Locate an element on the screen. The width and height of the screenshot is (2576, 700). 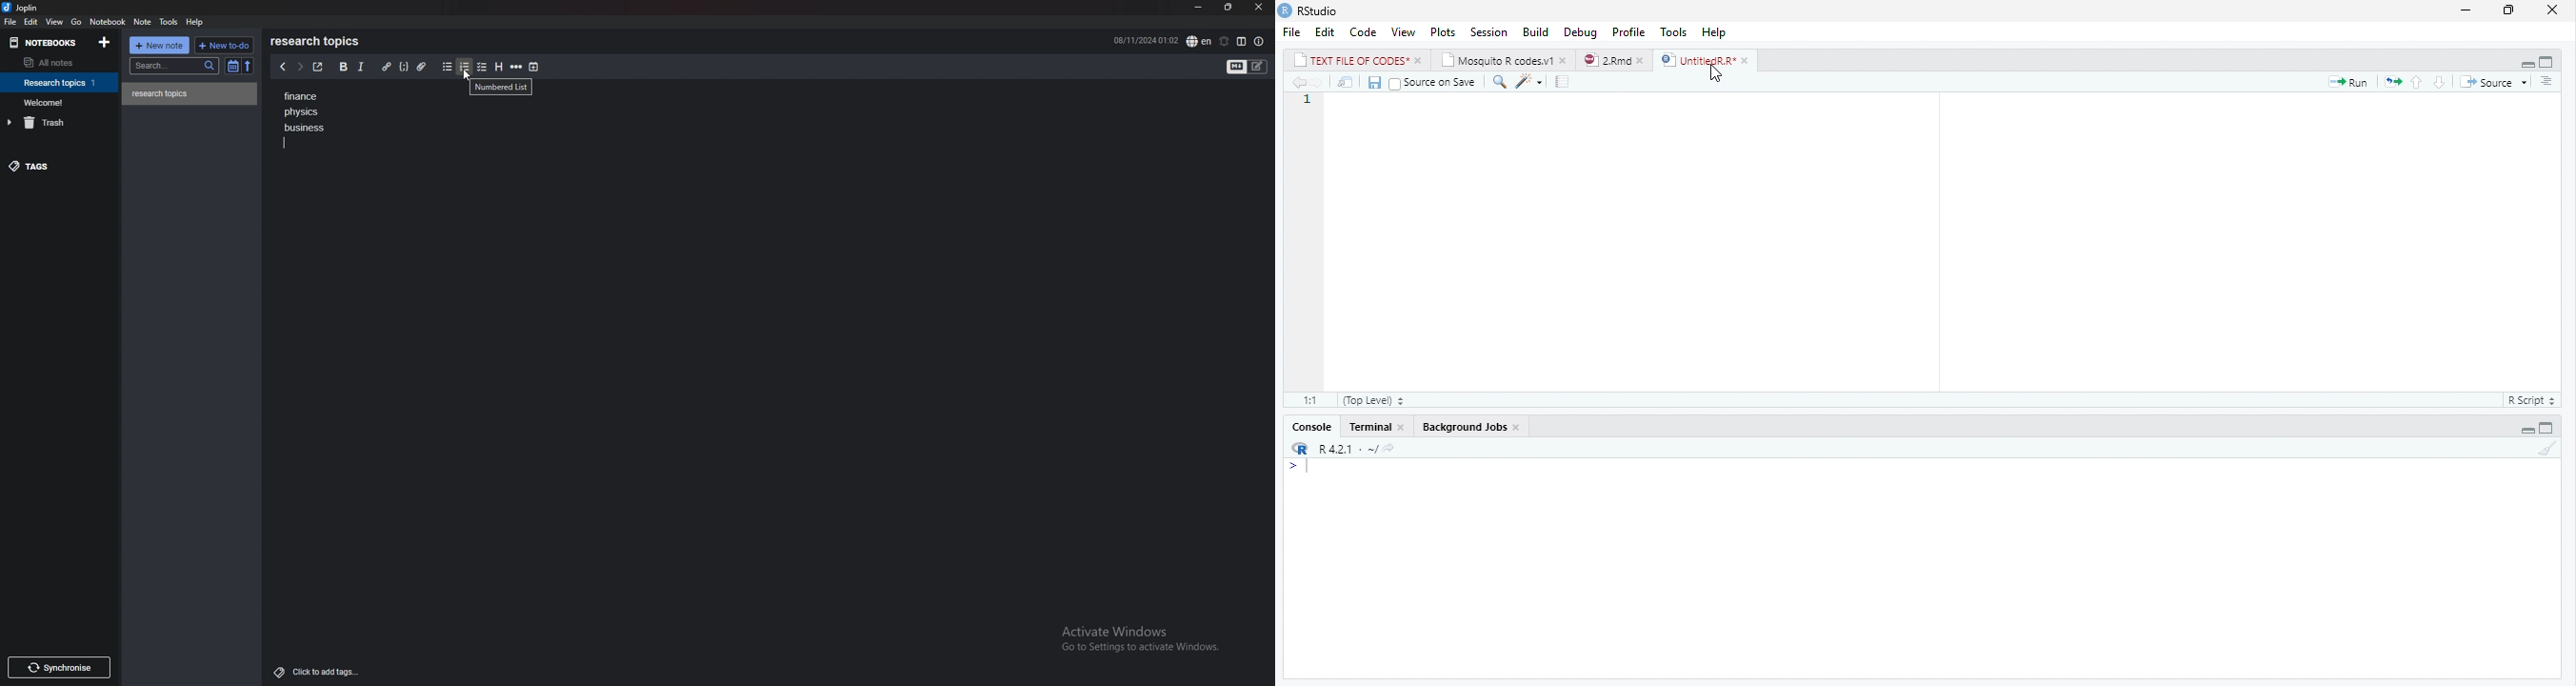
edit is located at coordinates (31, 21).